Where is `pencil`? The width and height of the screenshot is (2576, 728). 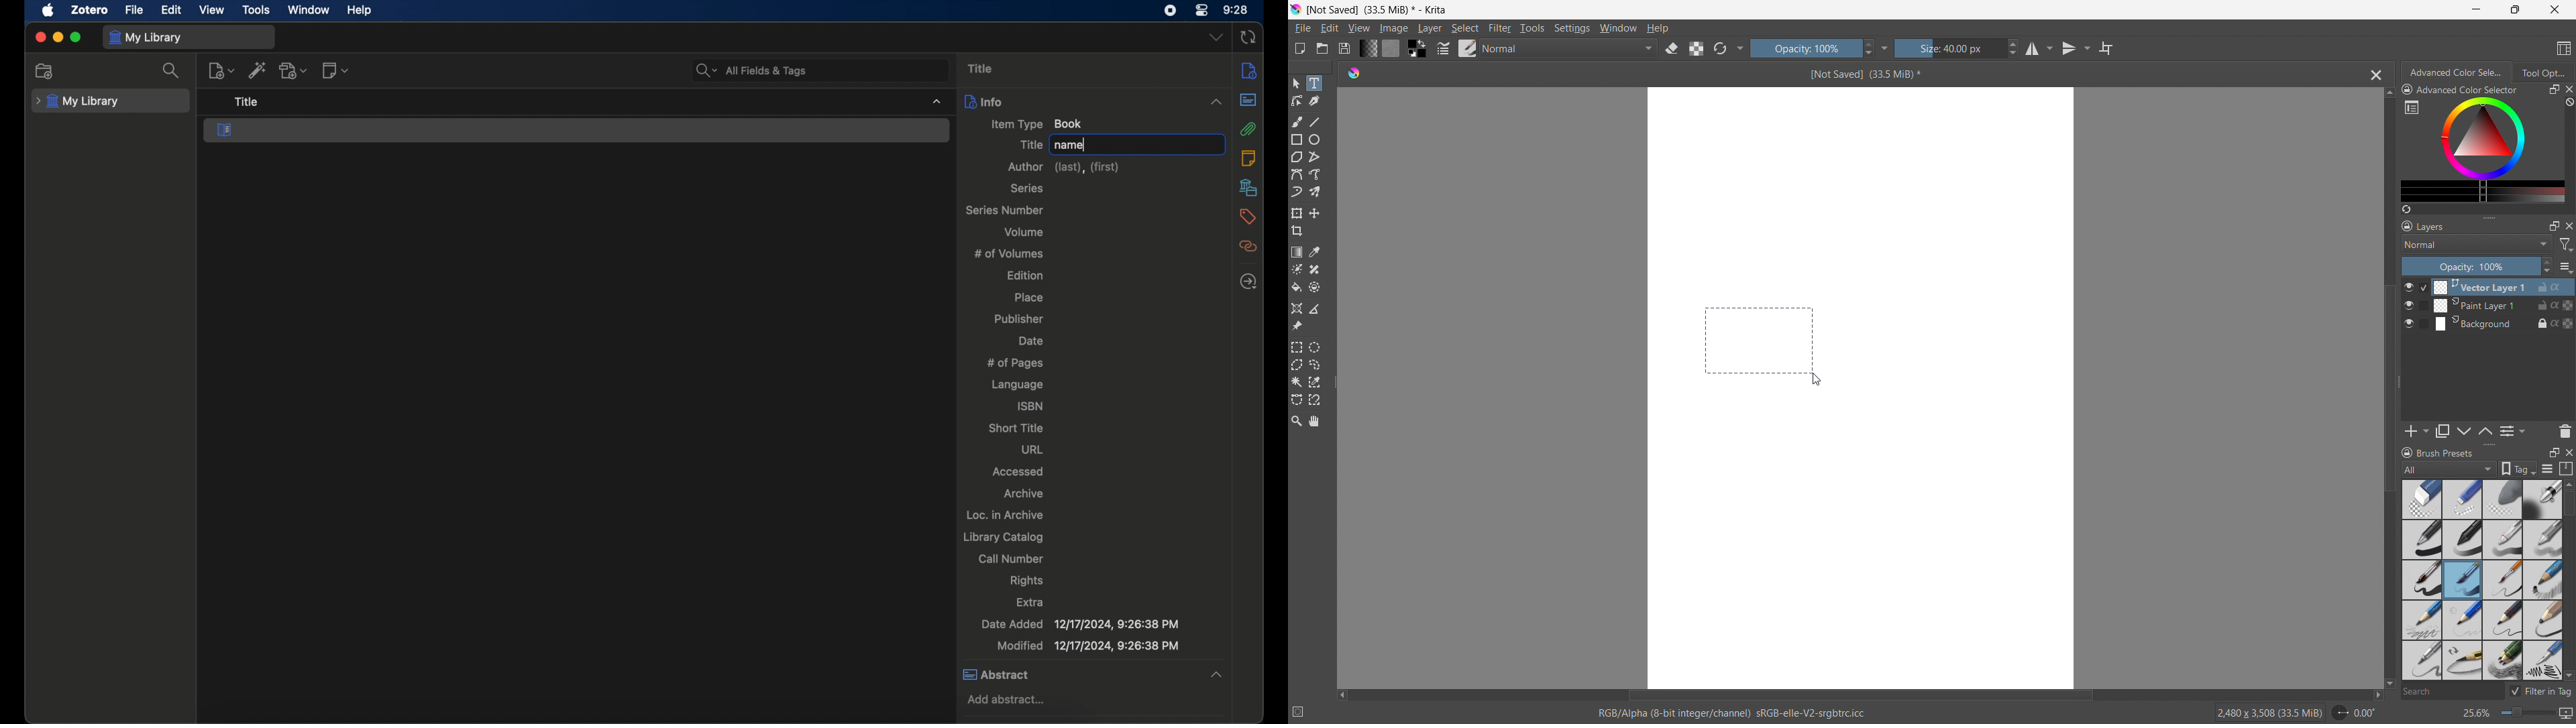
pencil is located at coordinates (2419, 660).